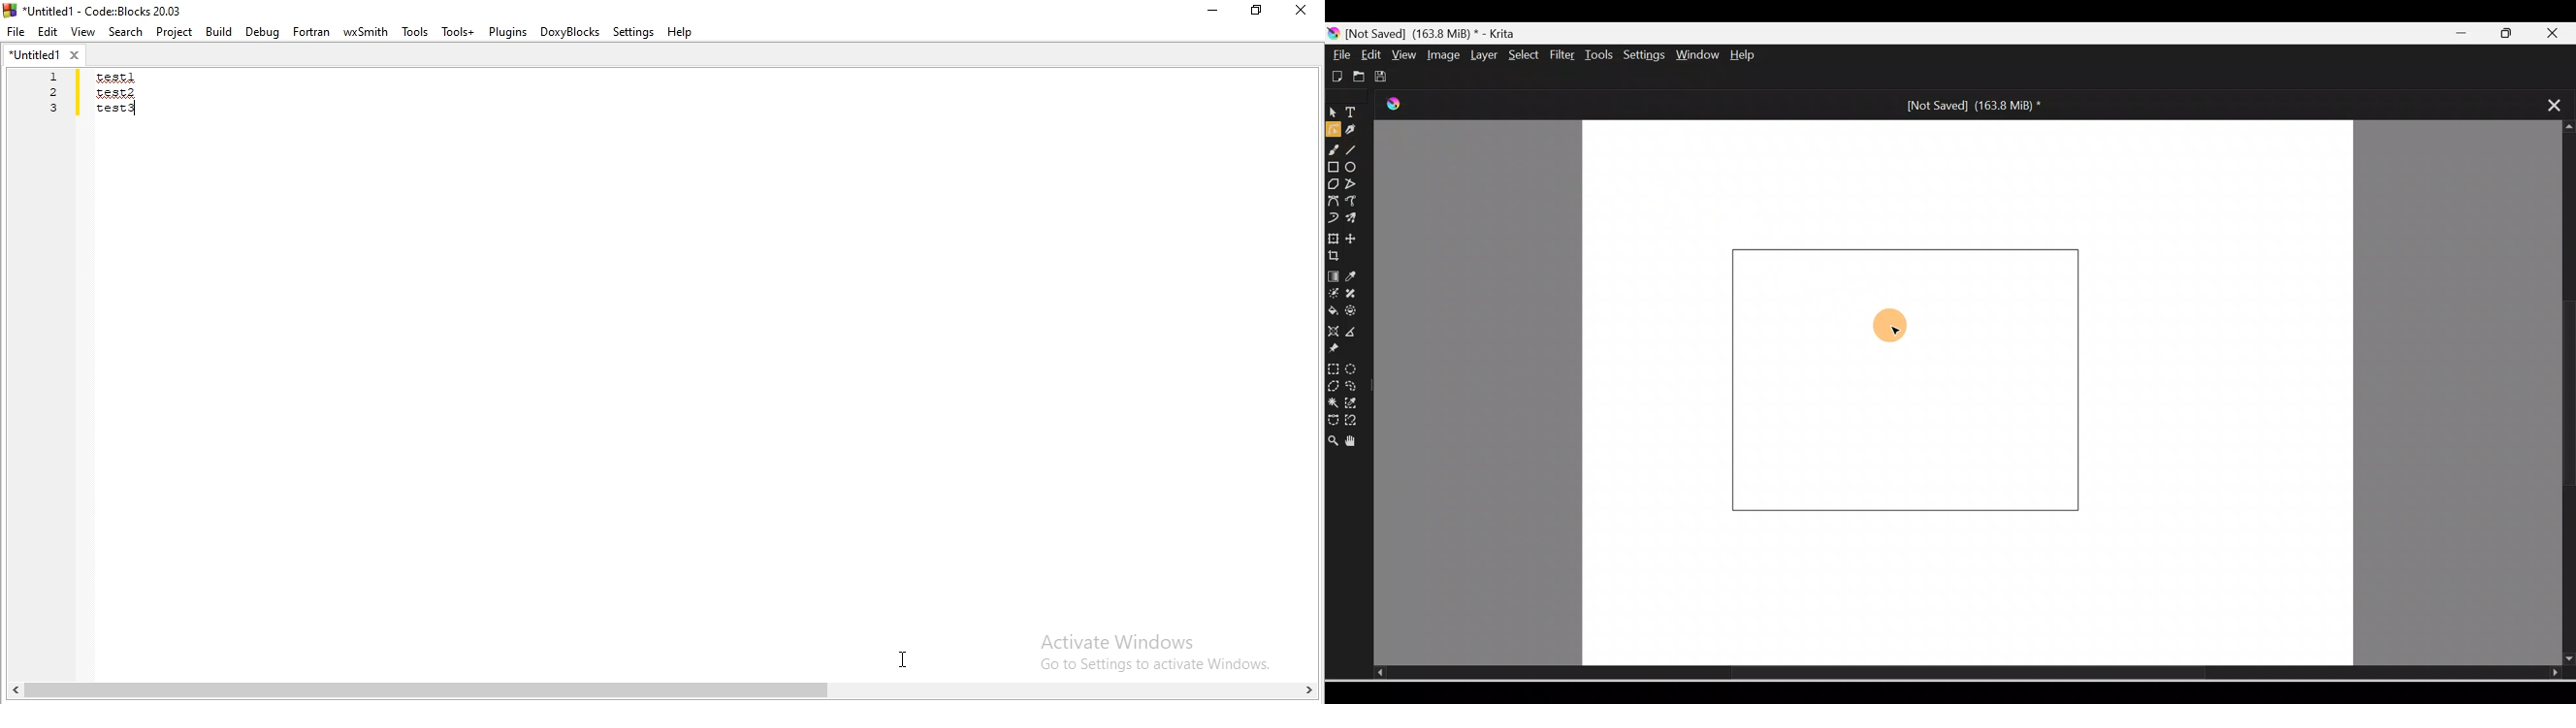 Image resolution: width=2576 pixels, height=728 pixels. What do you see at coordinates (1441, 55) in the screenshot?
I see `Image` at bounding box center [1441, 55].